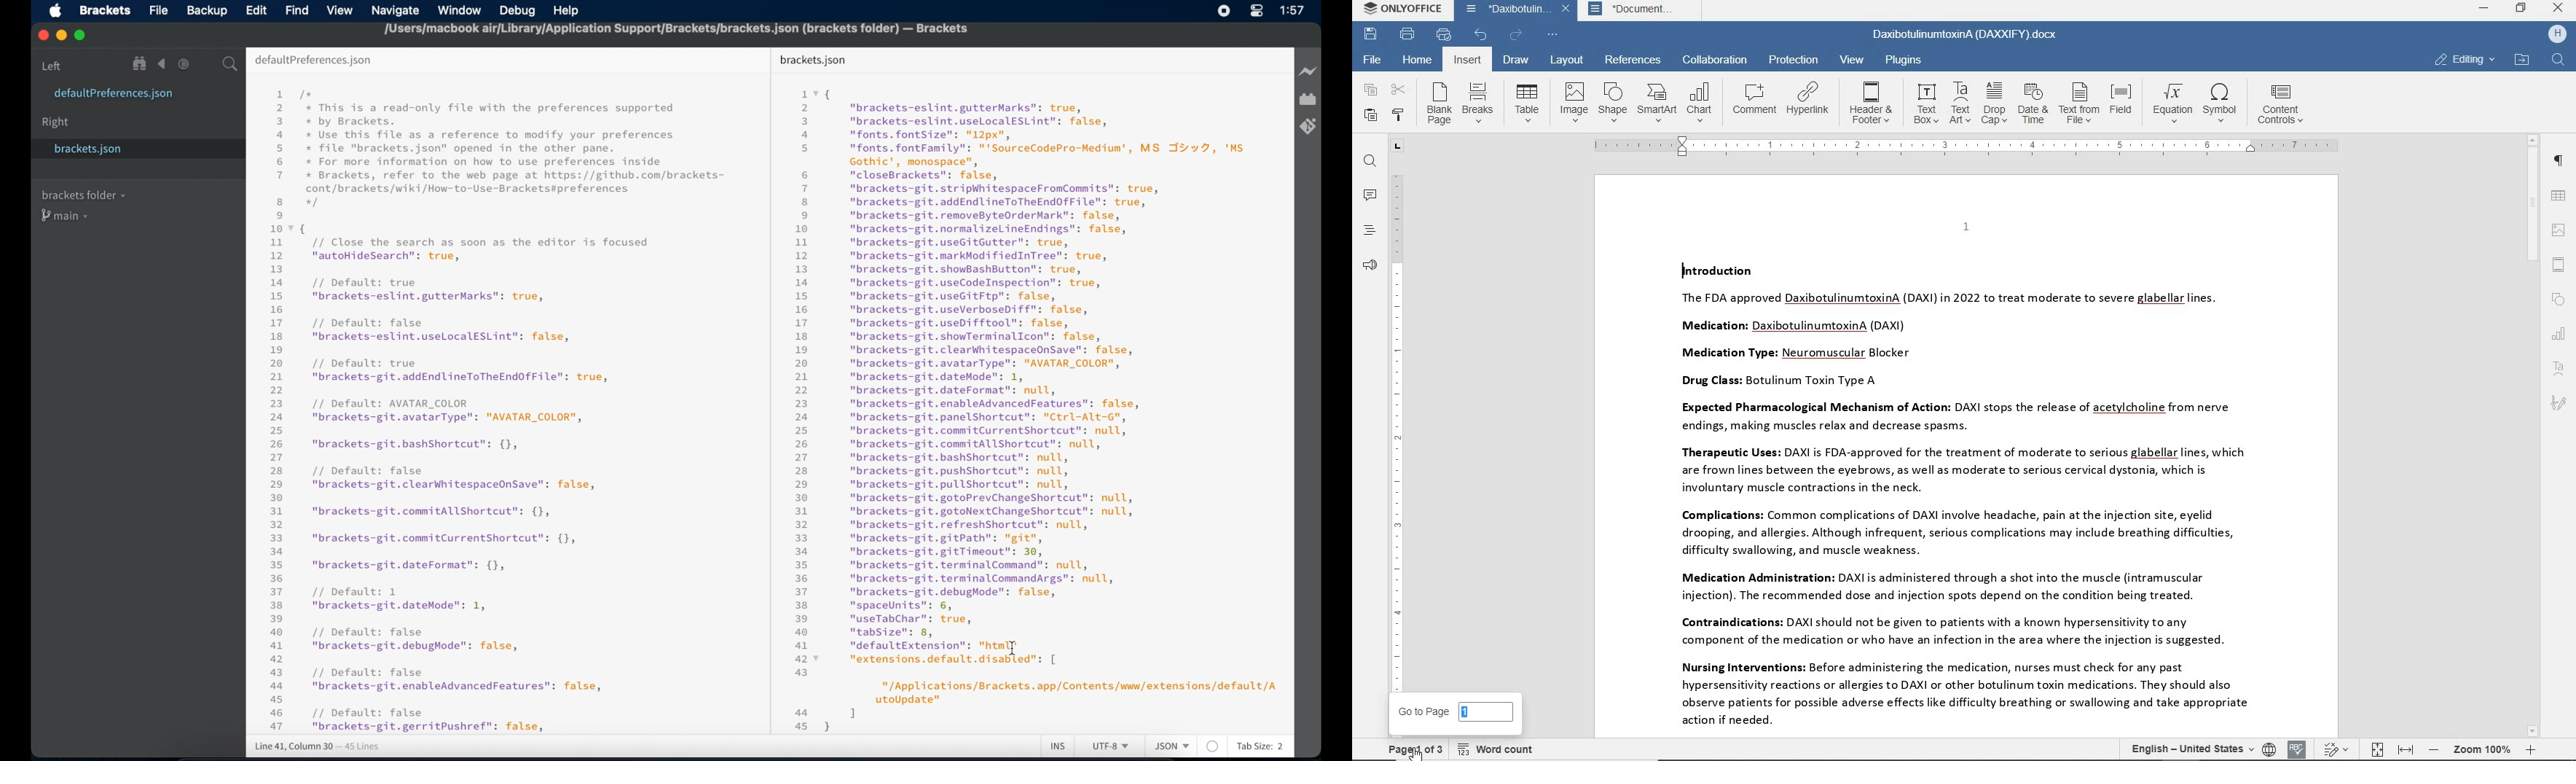 The width and height of the screenshot is (2576, 784). Describe the element at coordinates (1170, 747) in the screenshot. I see `json` at that location.